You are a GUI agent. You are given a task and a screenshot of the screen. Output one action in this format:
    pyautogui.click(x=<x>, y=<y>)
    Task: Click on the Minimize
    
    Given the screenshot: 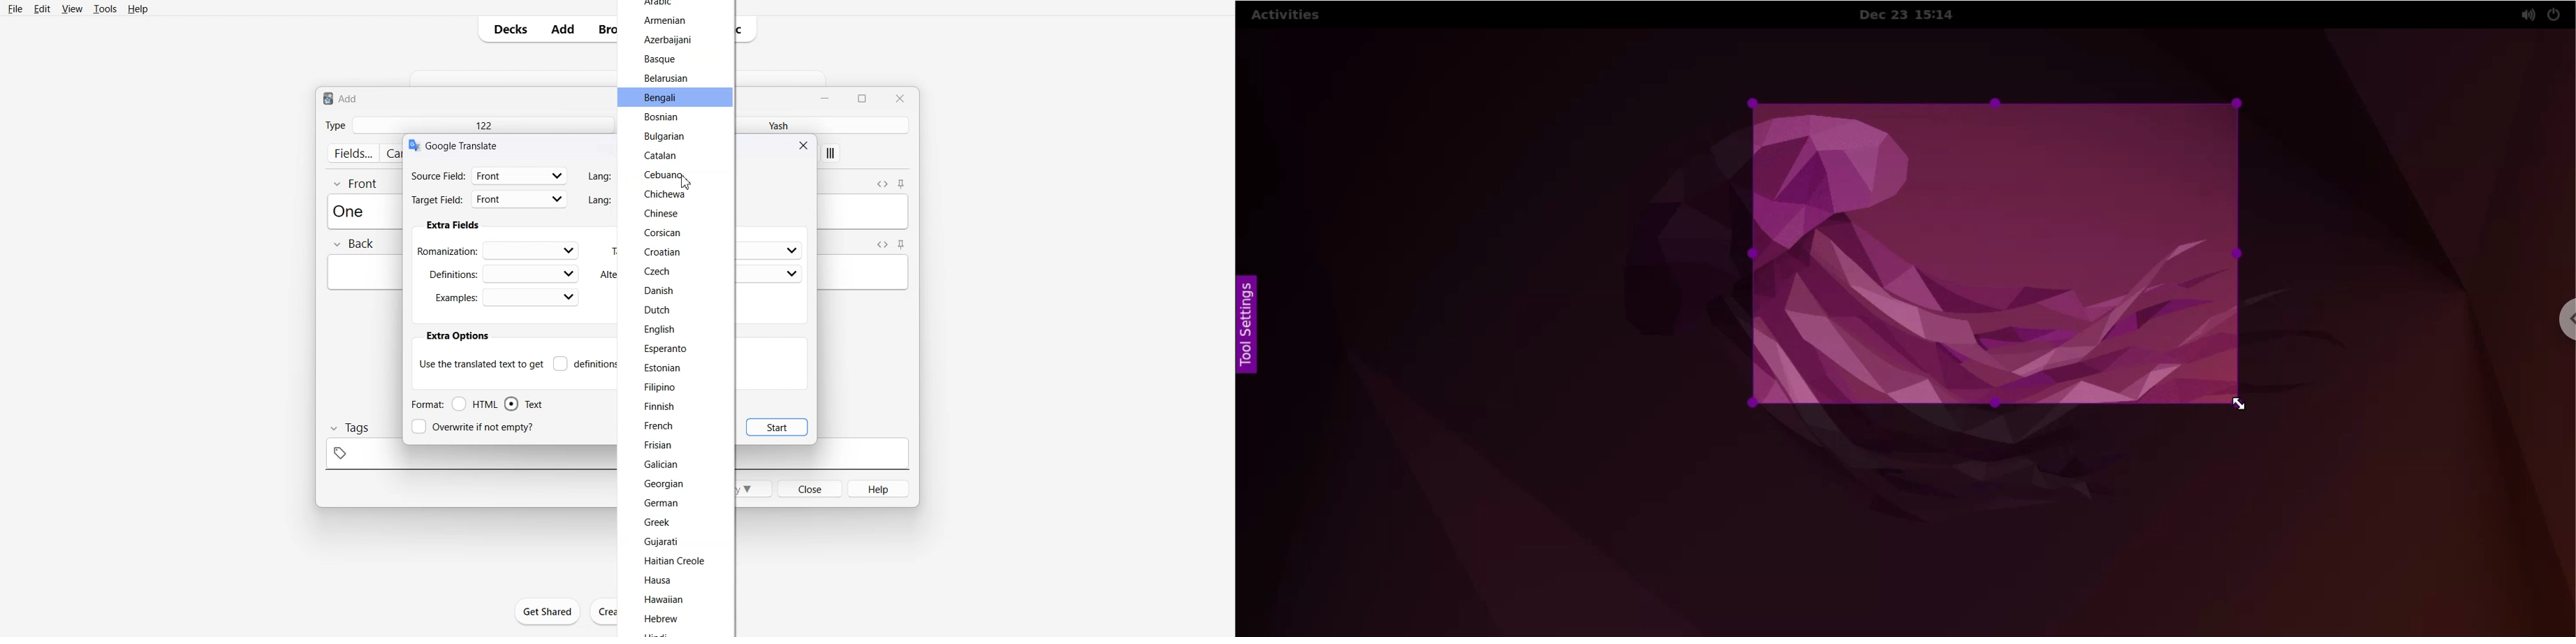 What is the action you would take?
    pyautogui.click(x=827, y=97)
    